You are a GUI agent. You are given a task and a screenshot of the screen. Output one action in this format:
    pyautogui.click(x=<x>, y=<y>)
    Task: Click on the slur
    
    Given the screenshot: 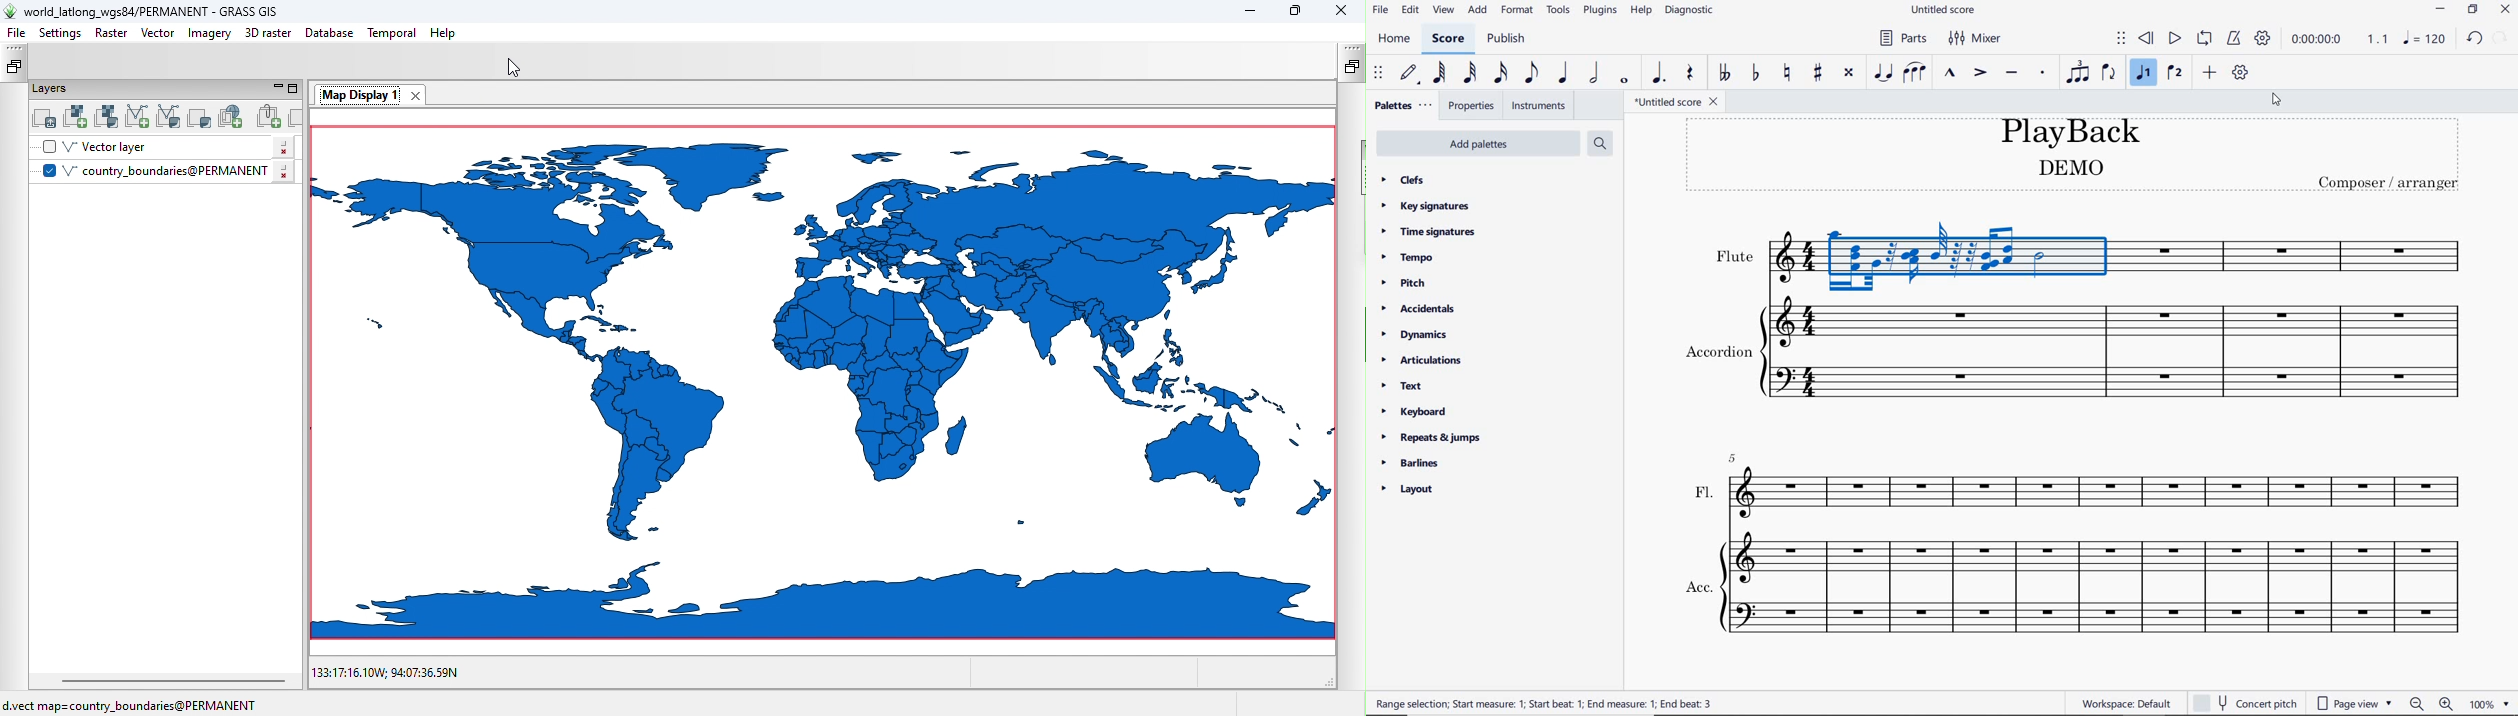 What is the action you would take?
    pyautogui.click(x=1915, y=73)
    